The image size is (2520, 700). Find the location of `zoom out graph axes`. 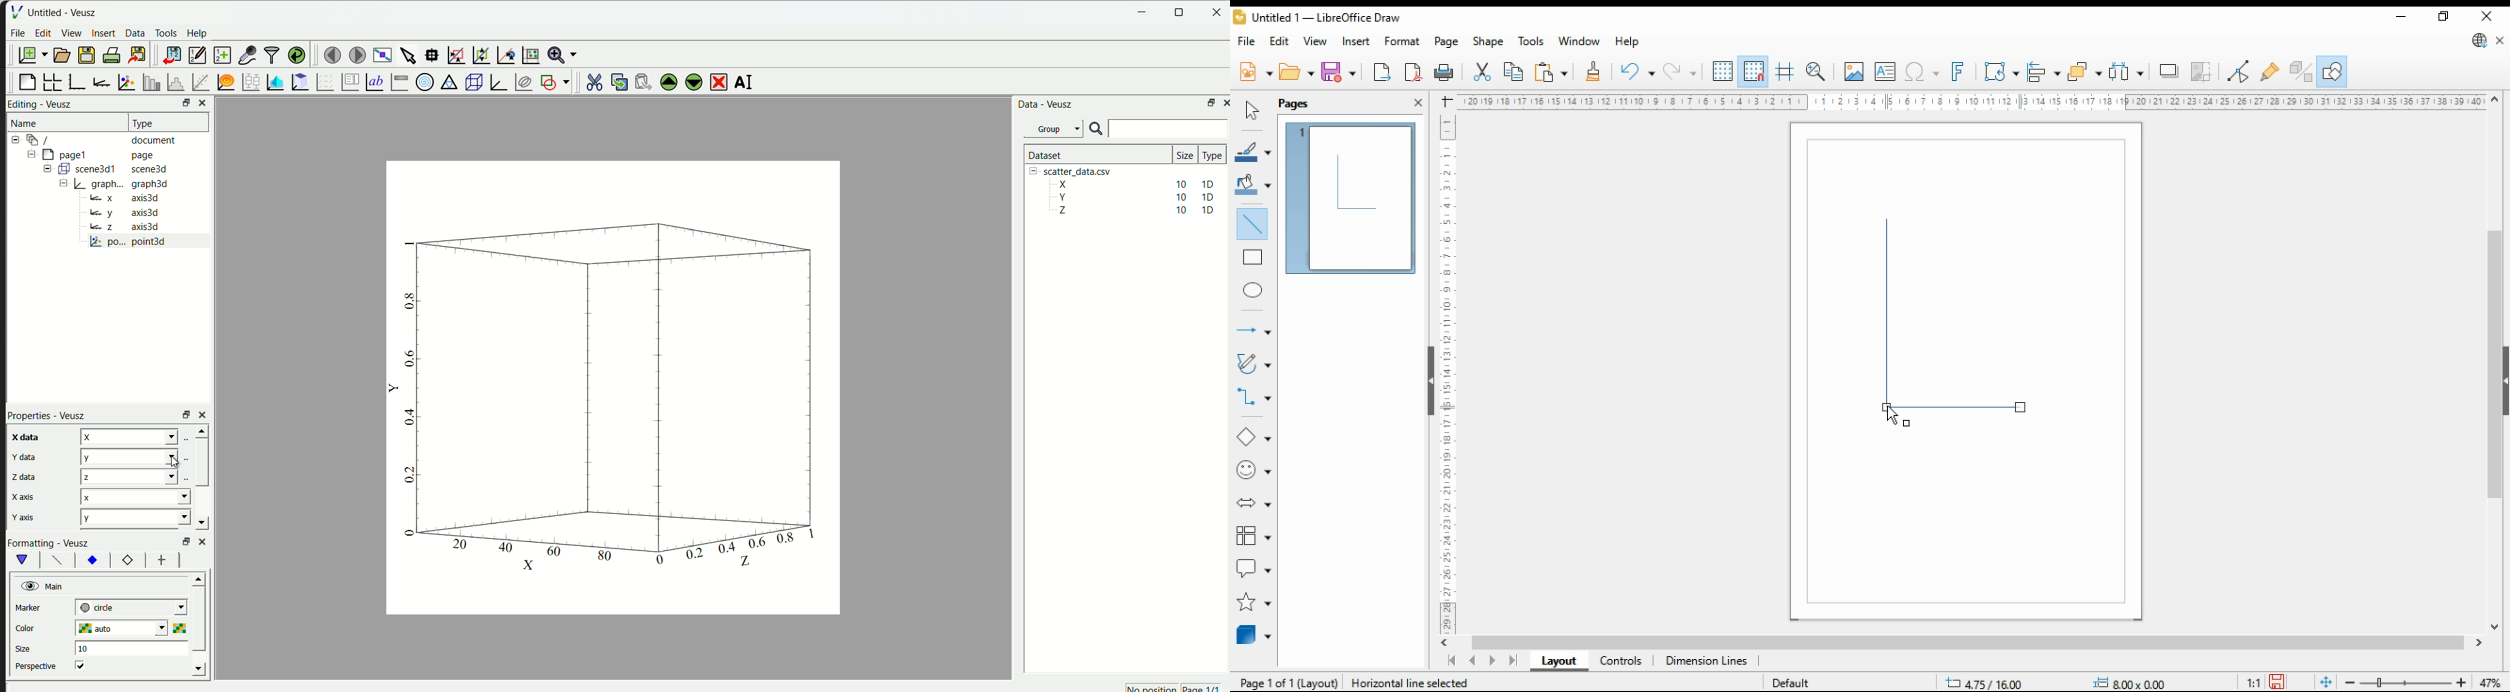

zoom out graph axes is located at coordinates (479, 56).